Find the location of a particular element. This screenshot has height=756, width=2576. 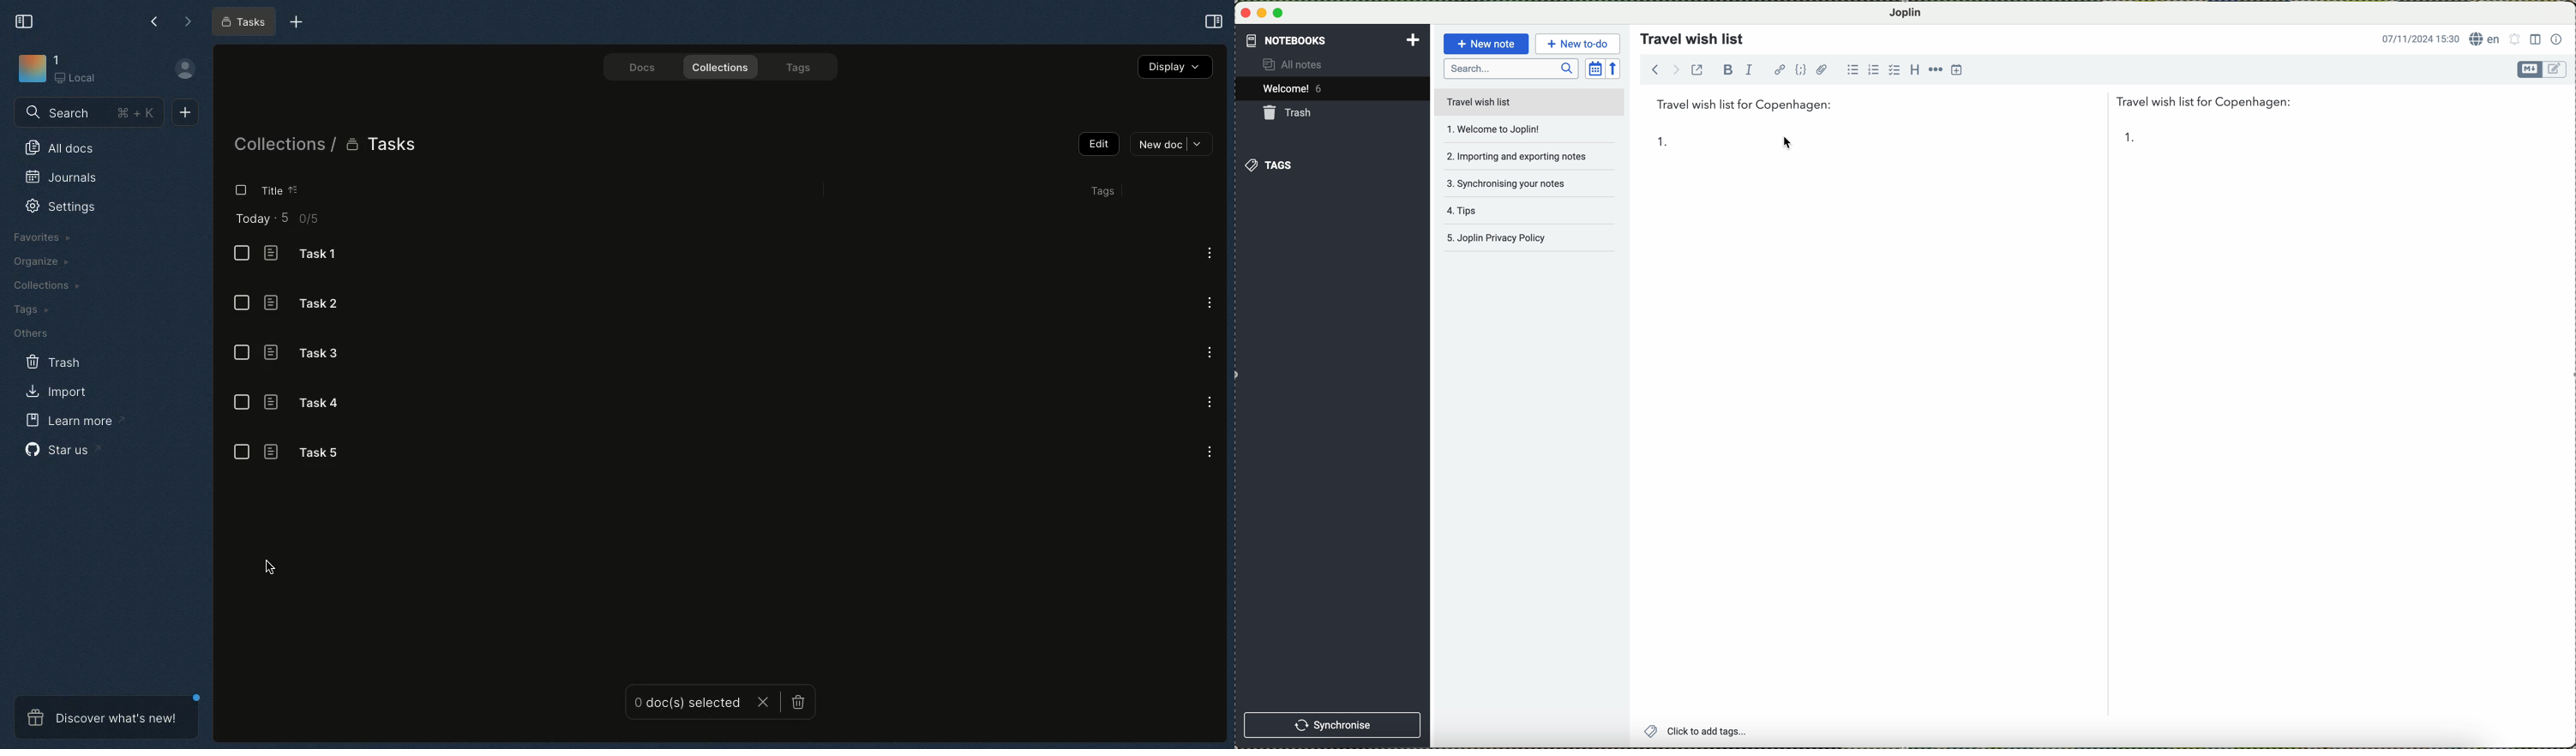

cursor is located at coordinates (1792, 145).